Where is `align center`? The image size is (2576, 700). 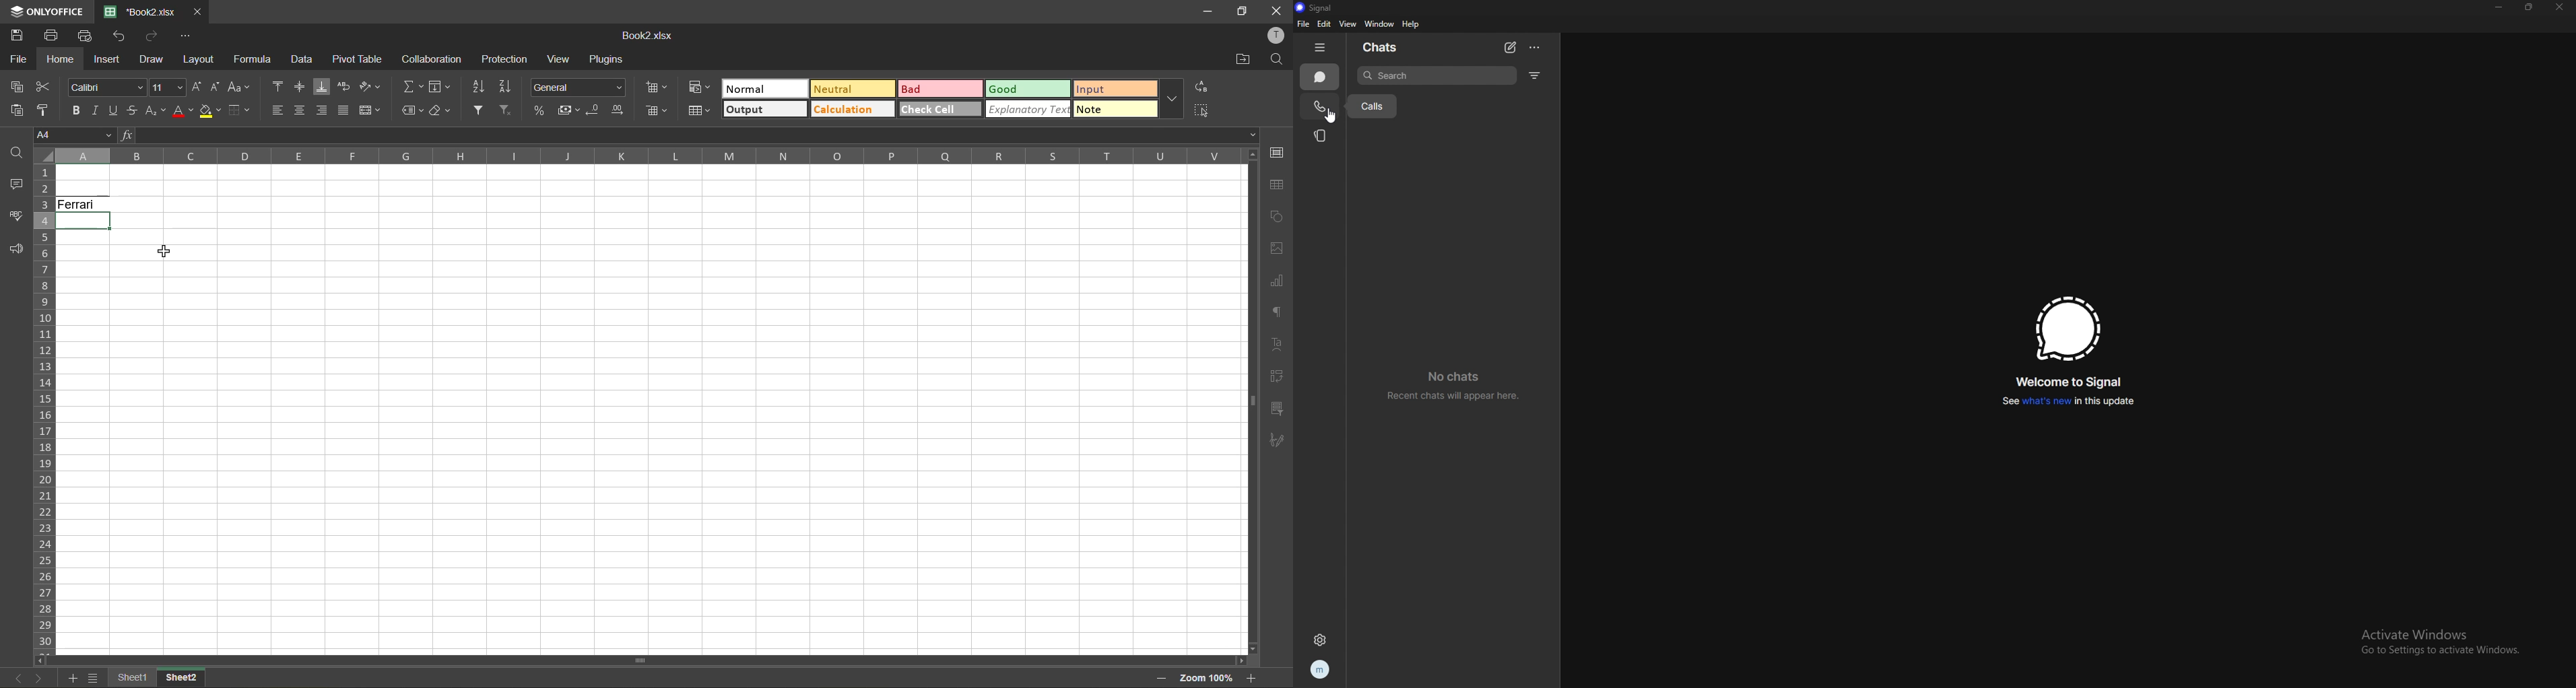 align center is located at coordinates (301, 110).